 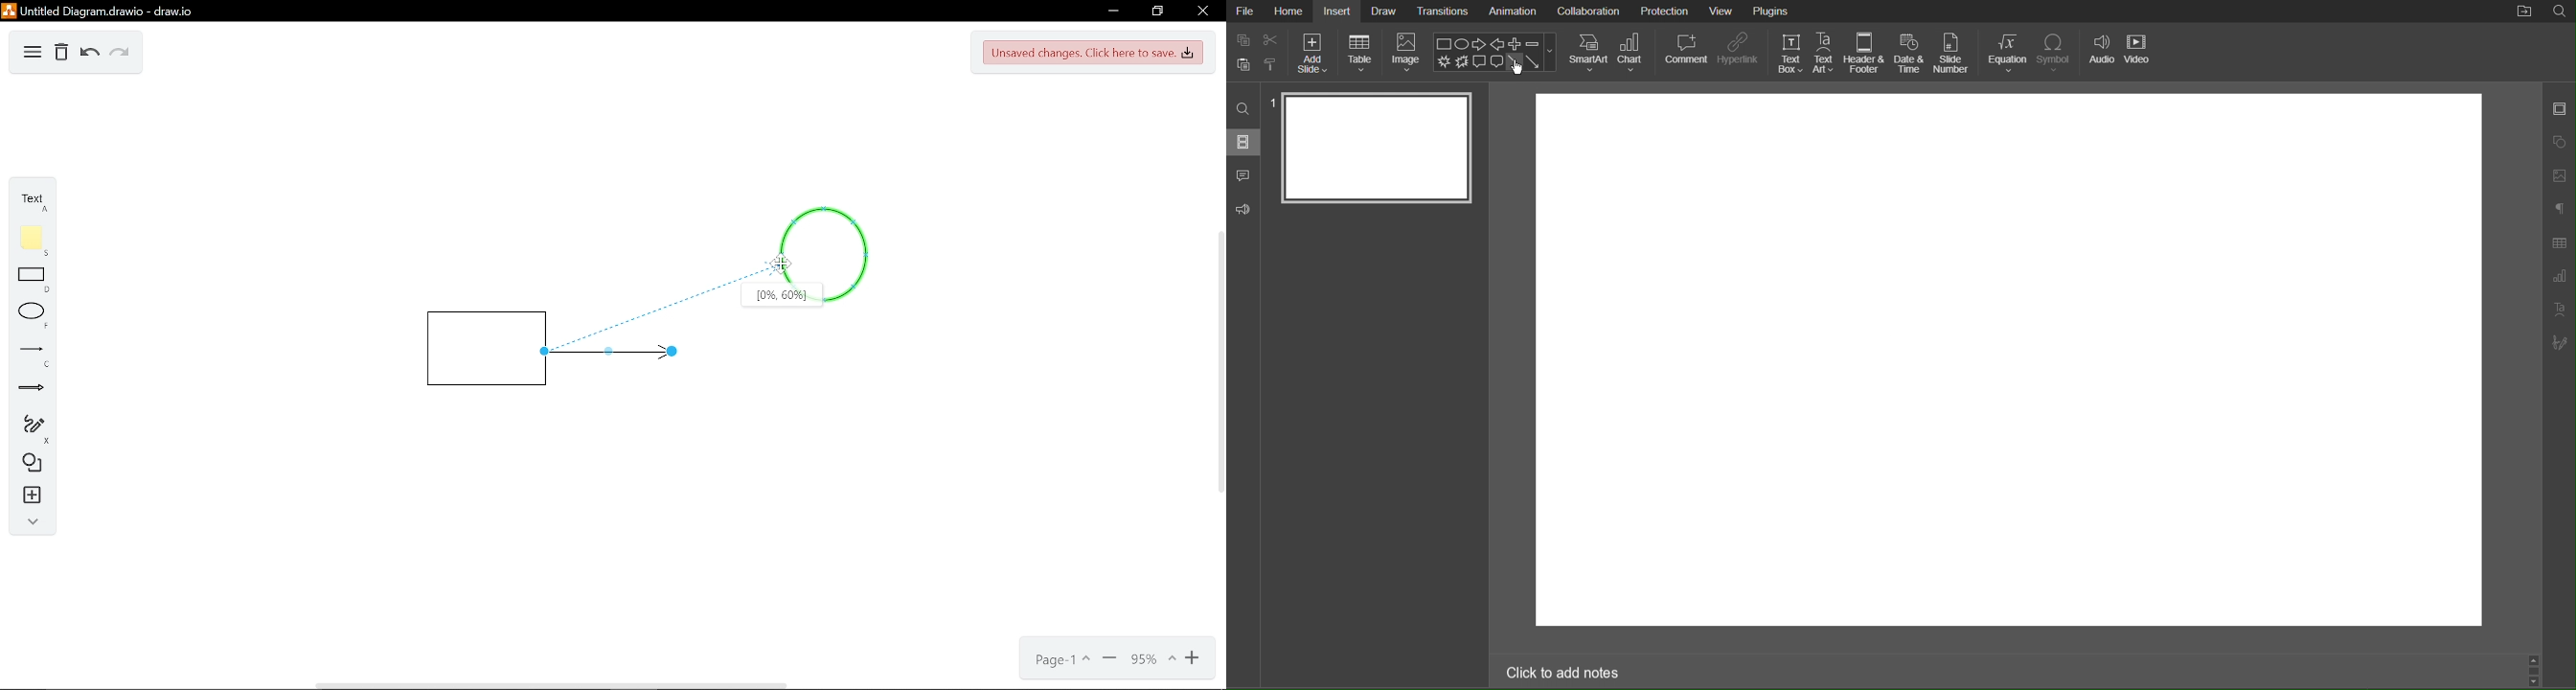 I want to click on Undo, so click(x=88, y=54).